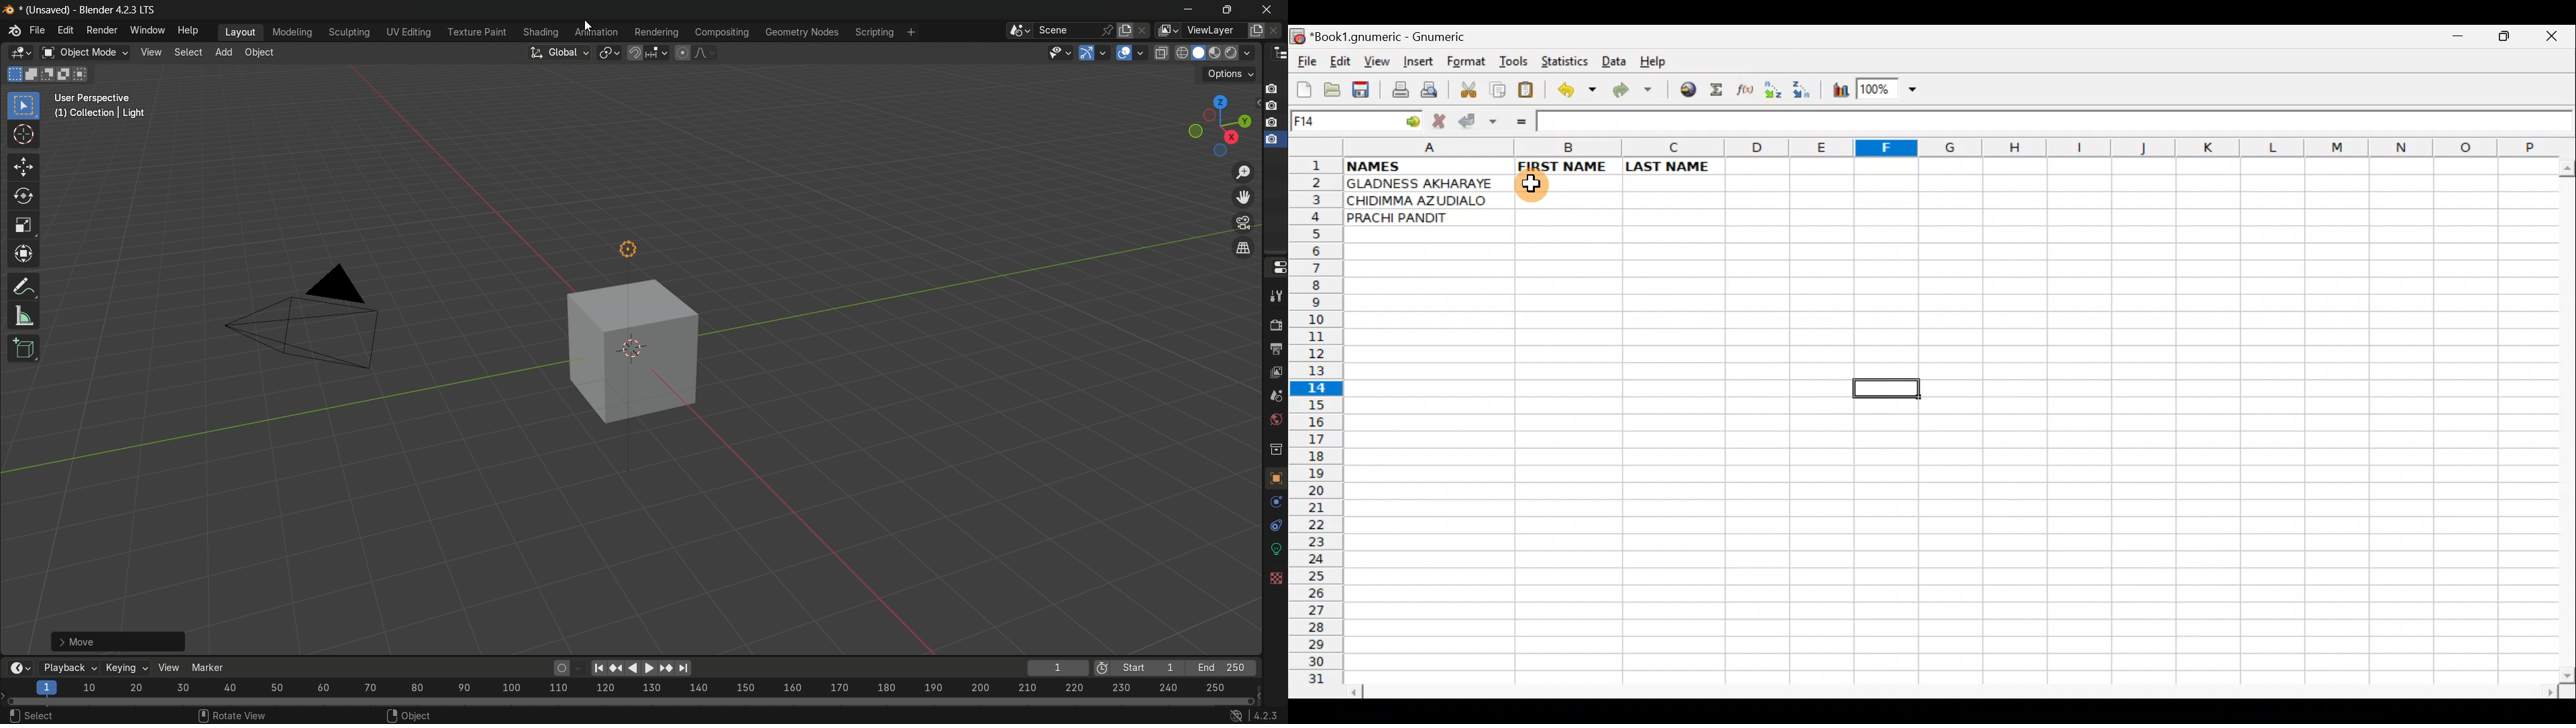  What do you see at coordinates (235, 714) in the screenshot?
I see `rotate view` at bounding box center [235, 714].